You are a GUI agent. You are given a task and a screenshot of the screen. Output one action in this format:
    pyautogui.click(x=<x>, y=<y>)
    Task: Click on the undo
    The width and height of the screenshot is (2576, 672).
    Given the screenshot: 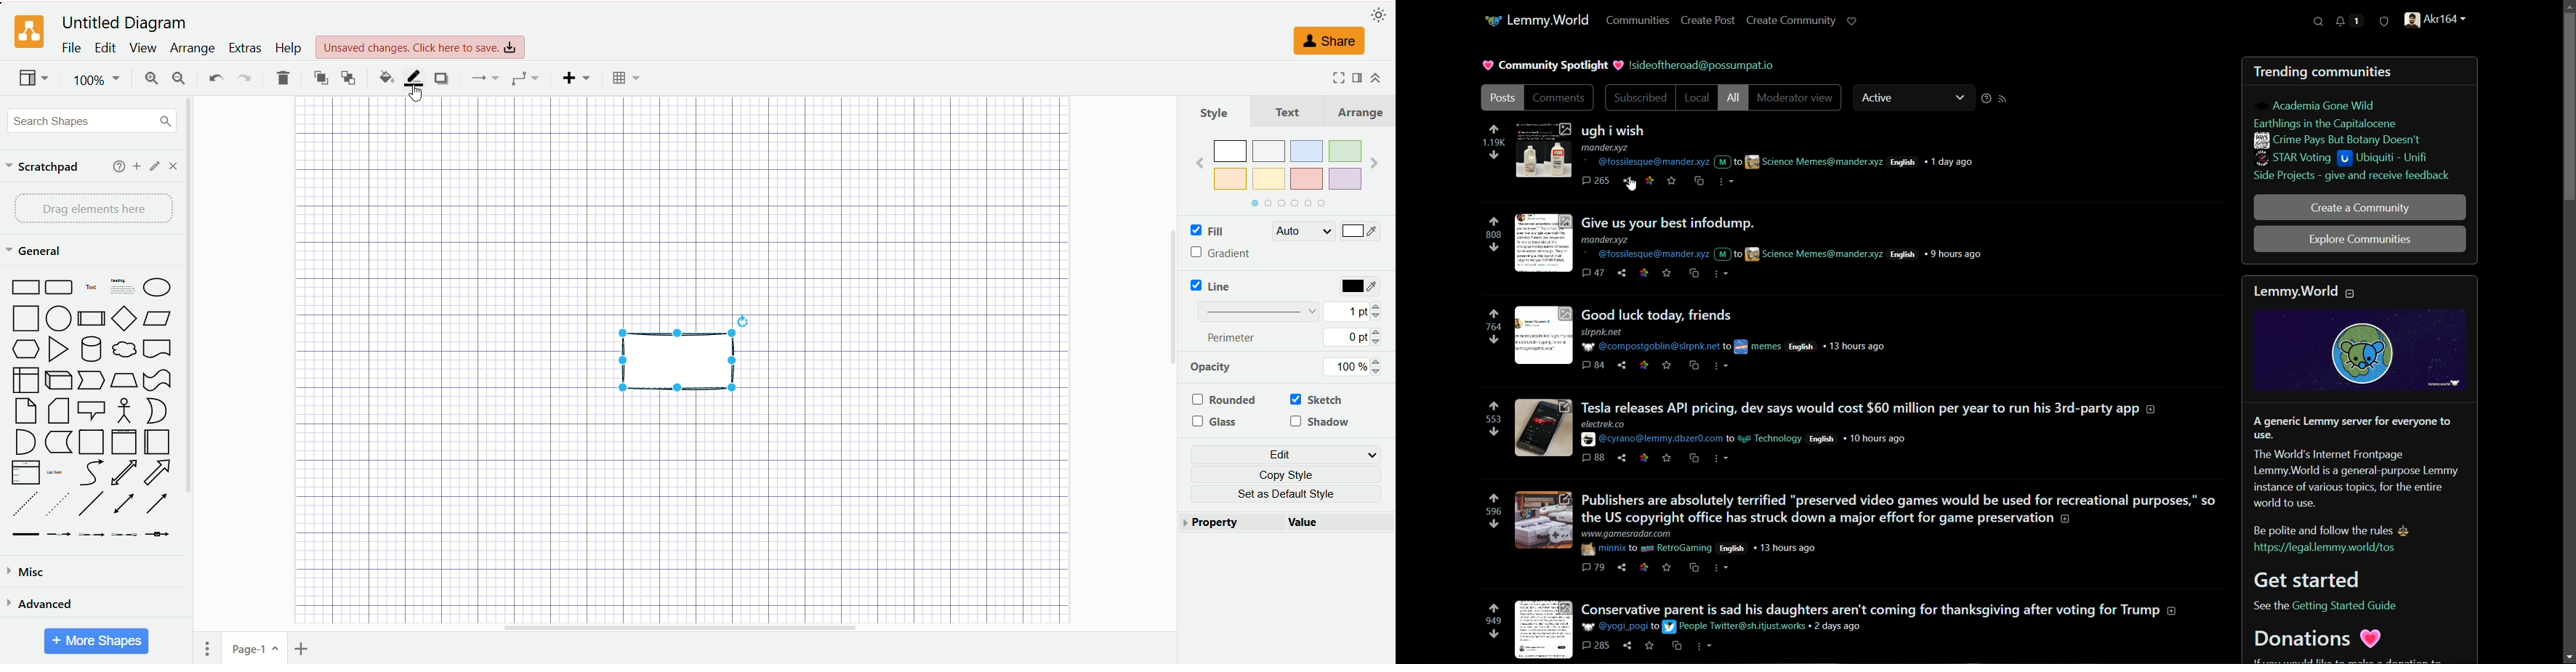 What is the action you would take?
    pyautogui.click(x=214, y=77)
    